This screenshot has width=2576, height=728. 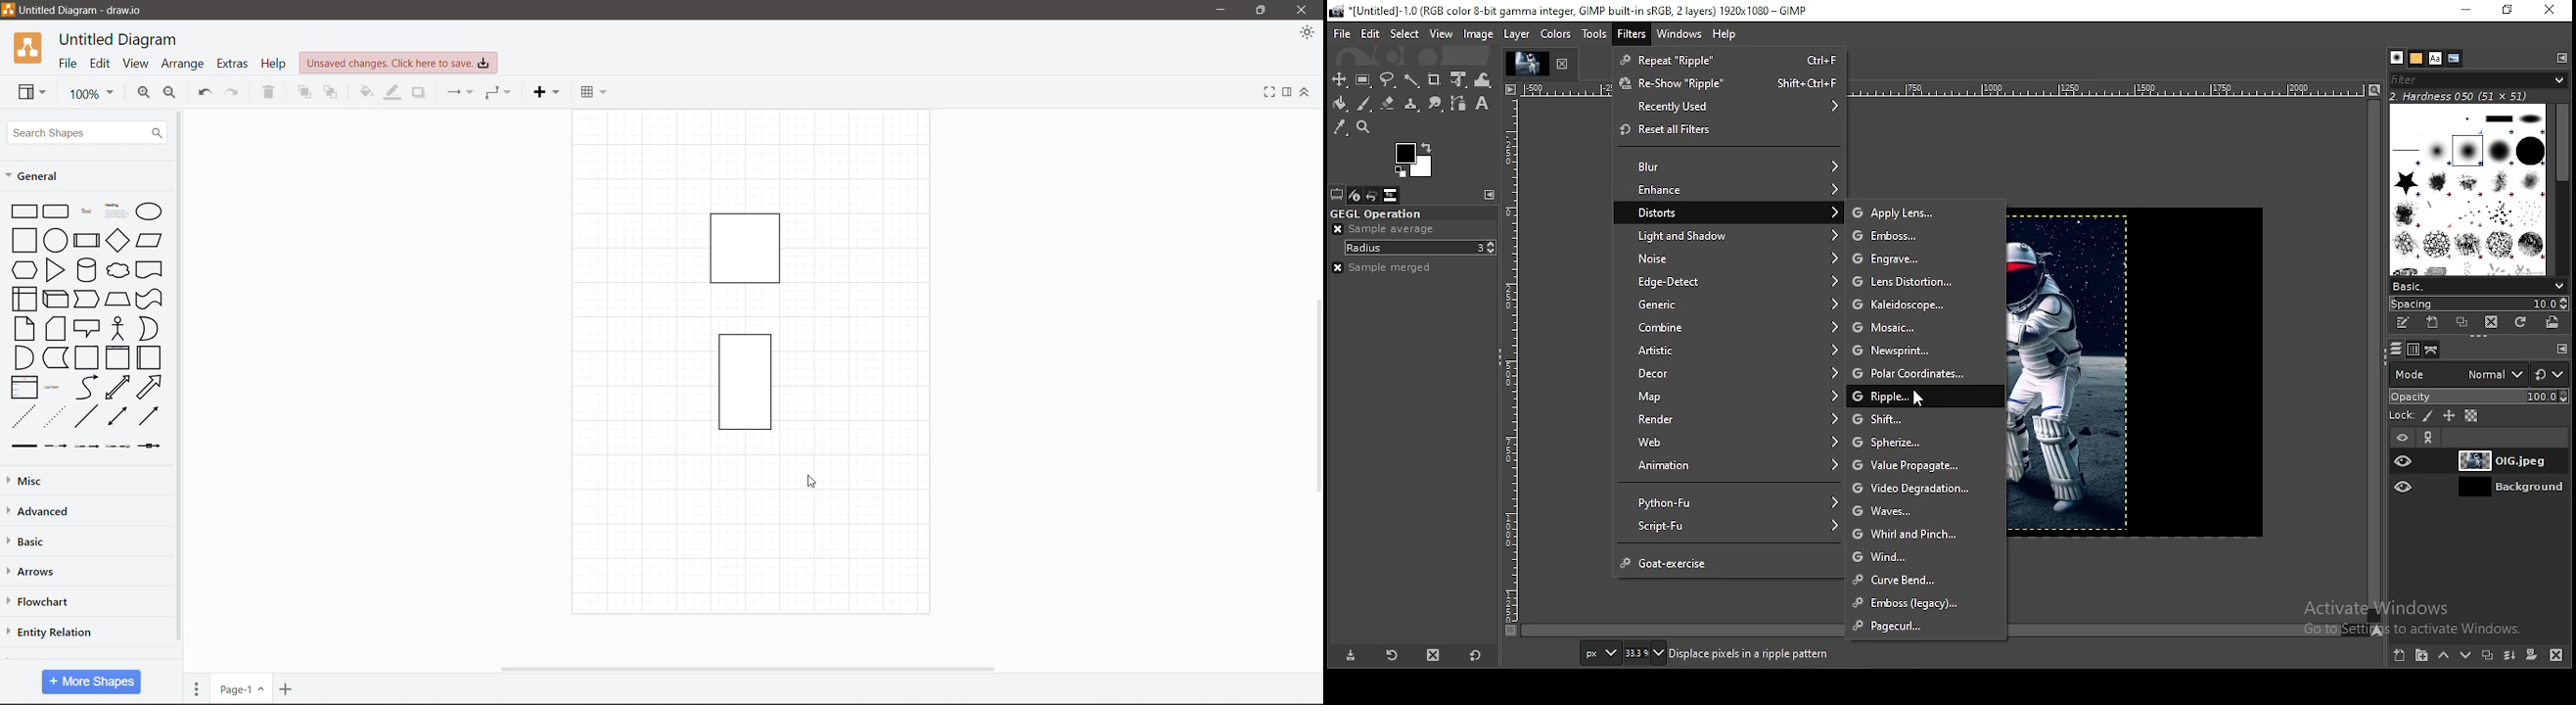 I want to click on Connection, so click(x=461, y=92).